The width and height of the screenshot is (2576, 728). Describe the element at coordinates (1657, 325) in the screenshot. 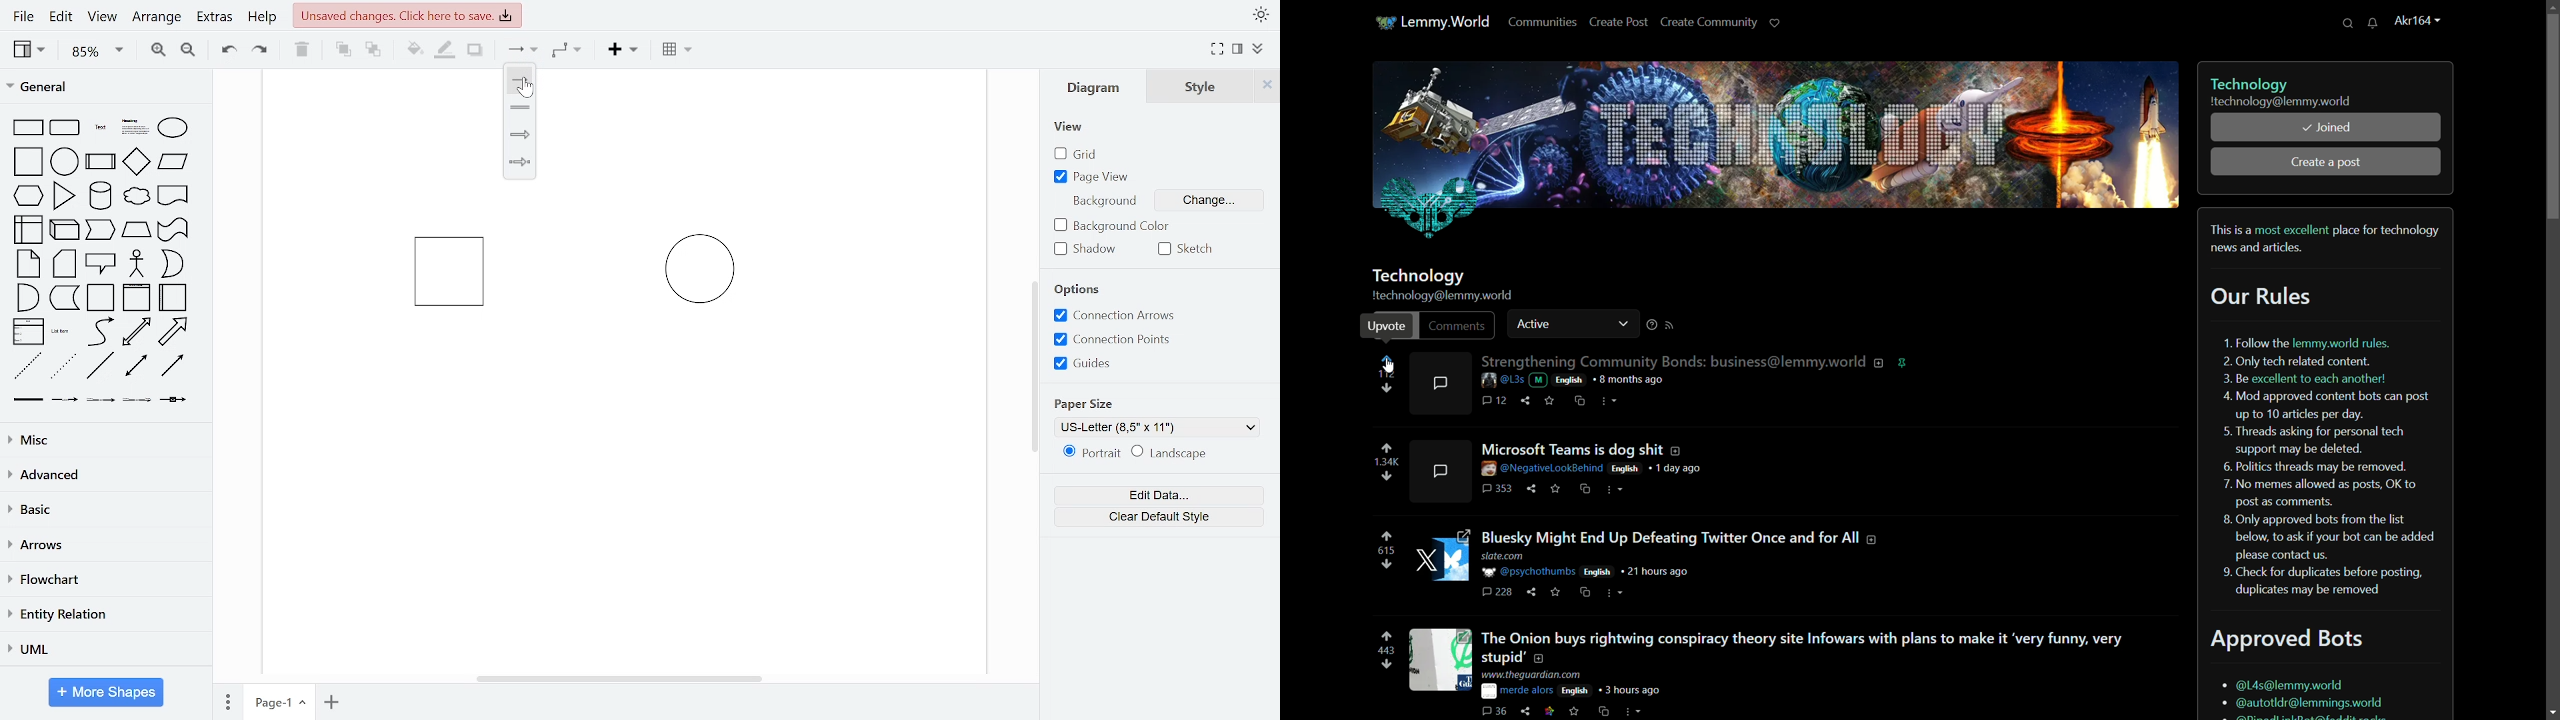

I see `more options` at that location.